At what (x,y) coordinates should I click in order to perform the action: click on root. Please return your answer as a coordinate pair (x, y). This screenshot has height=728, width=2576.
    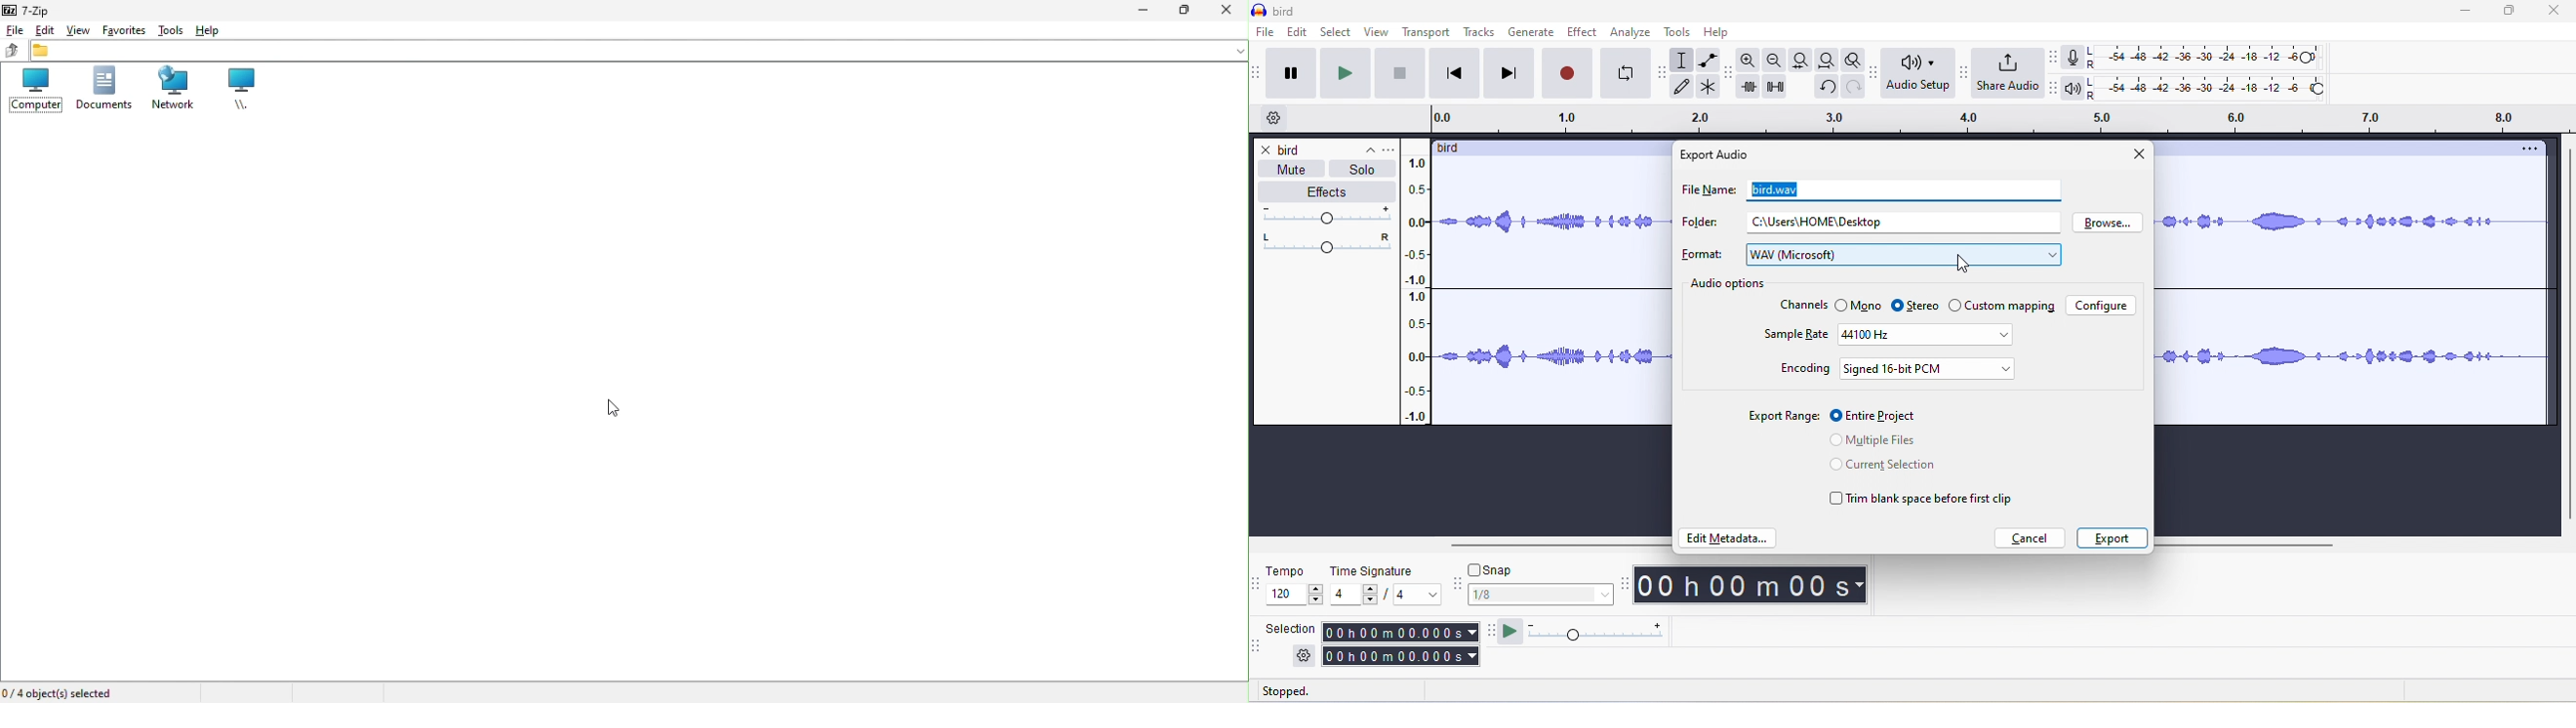
    Looking at the image, I should click on (245, 91).